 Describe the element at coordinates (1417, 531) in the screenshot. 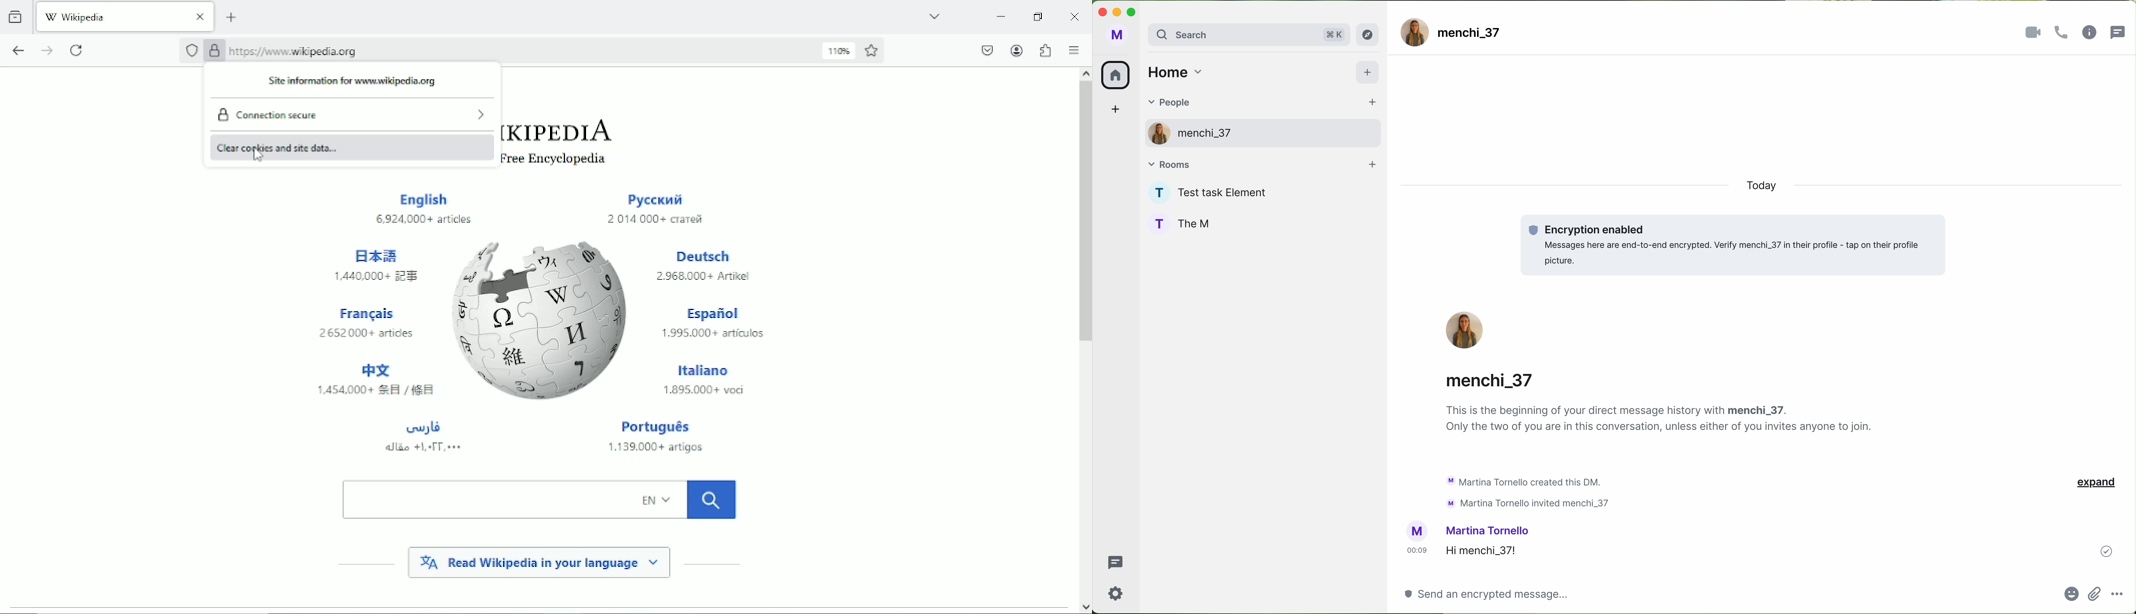

I see `profile picture` at that location.